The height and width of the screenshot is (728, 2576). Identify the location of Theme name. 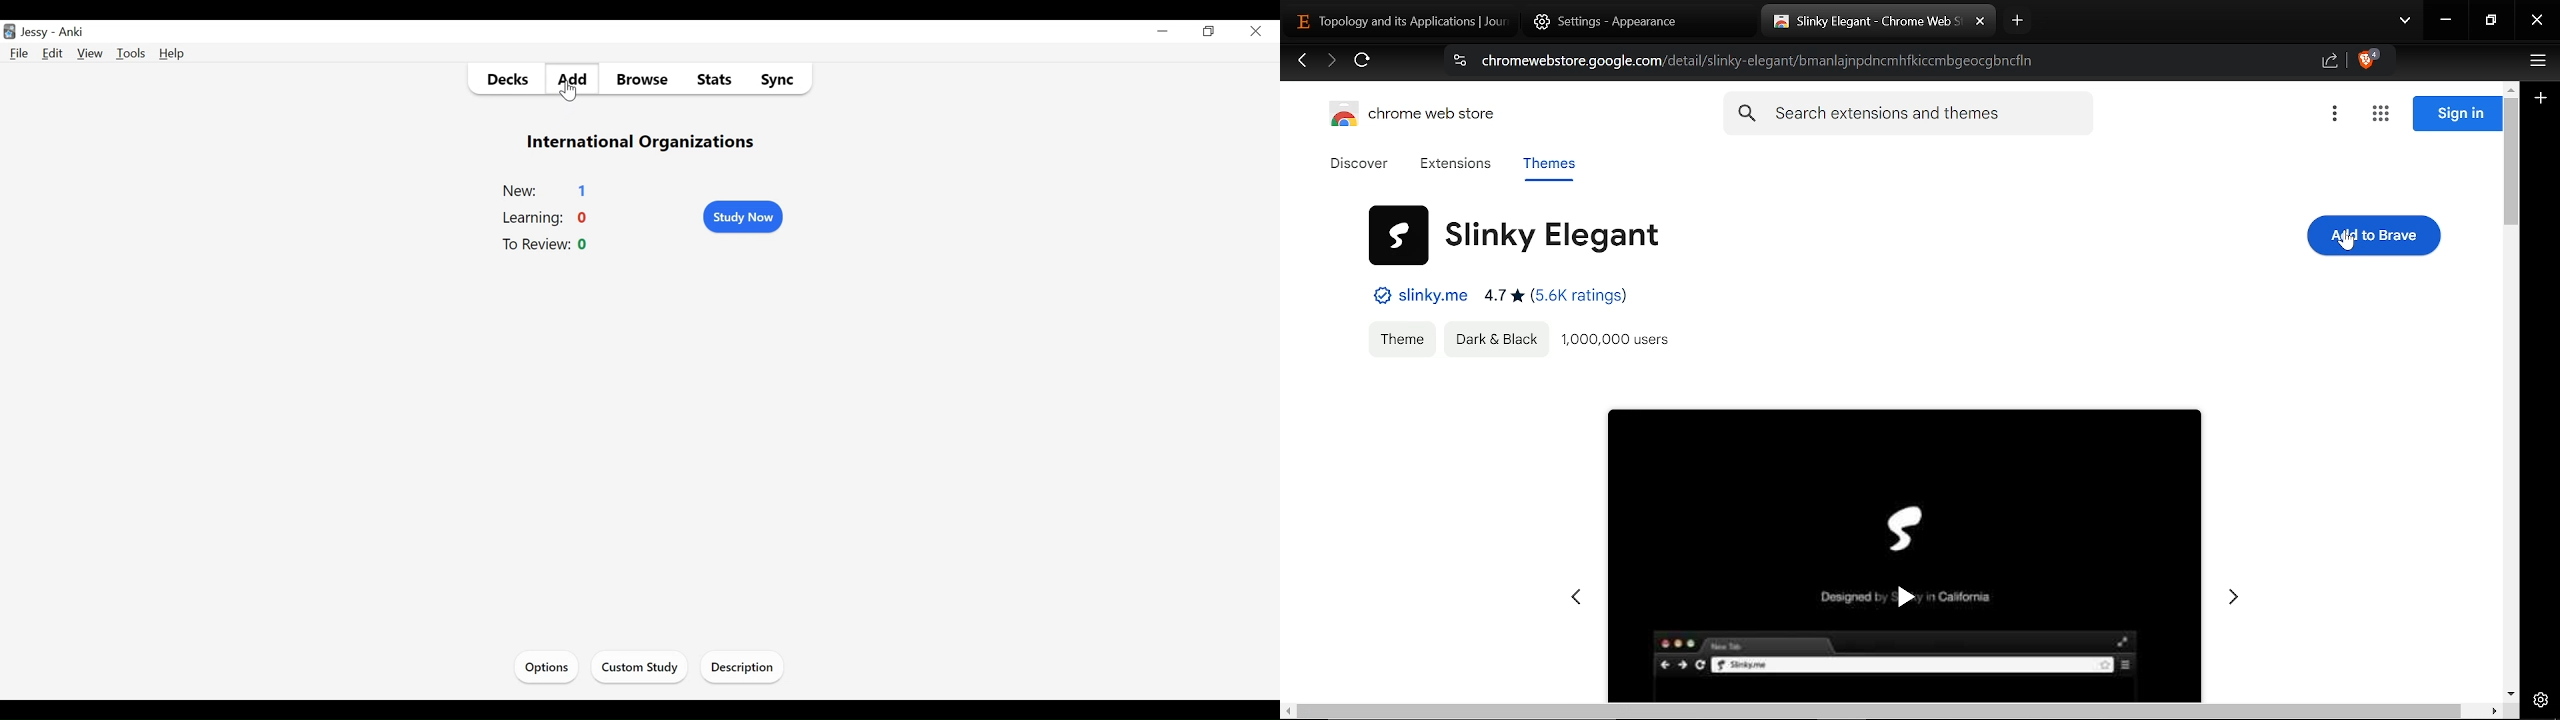
(1514, 233).